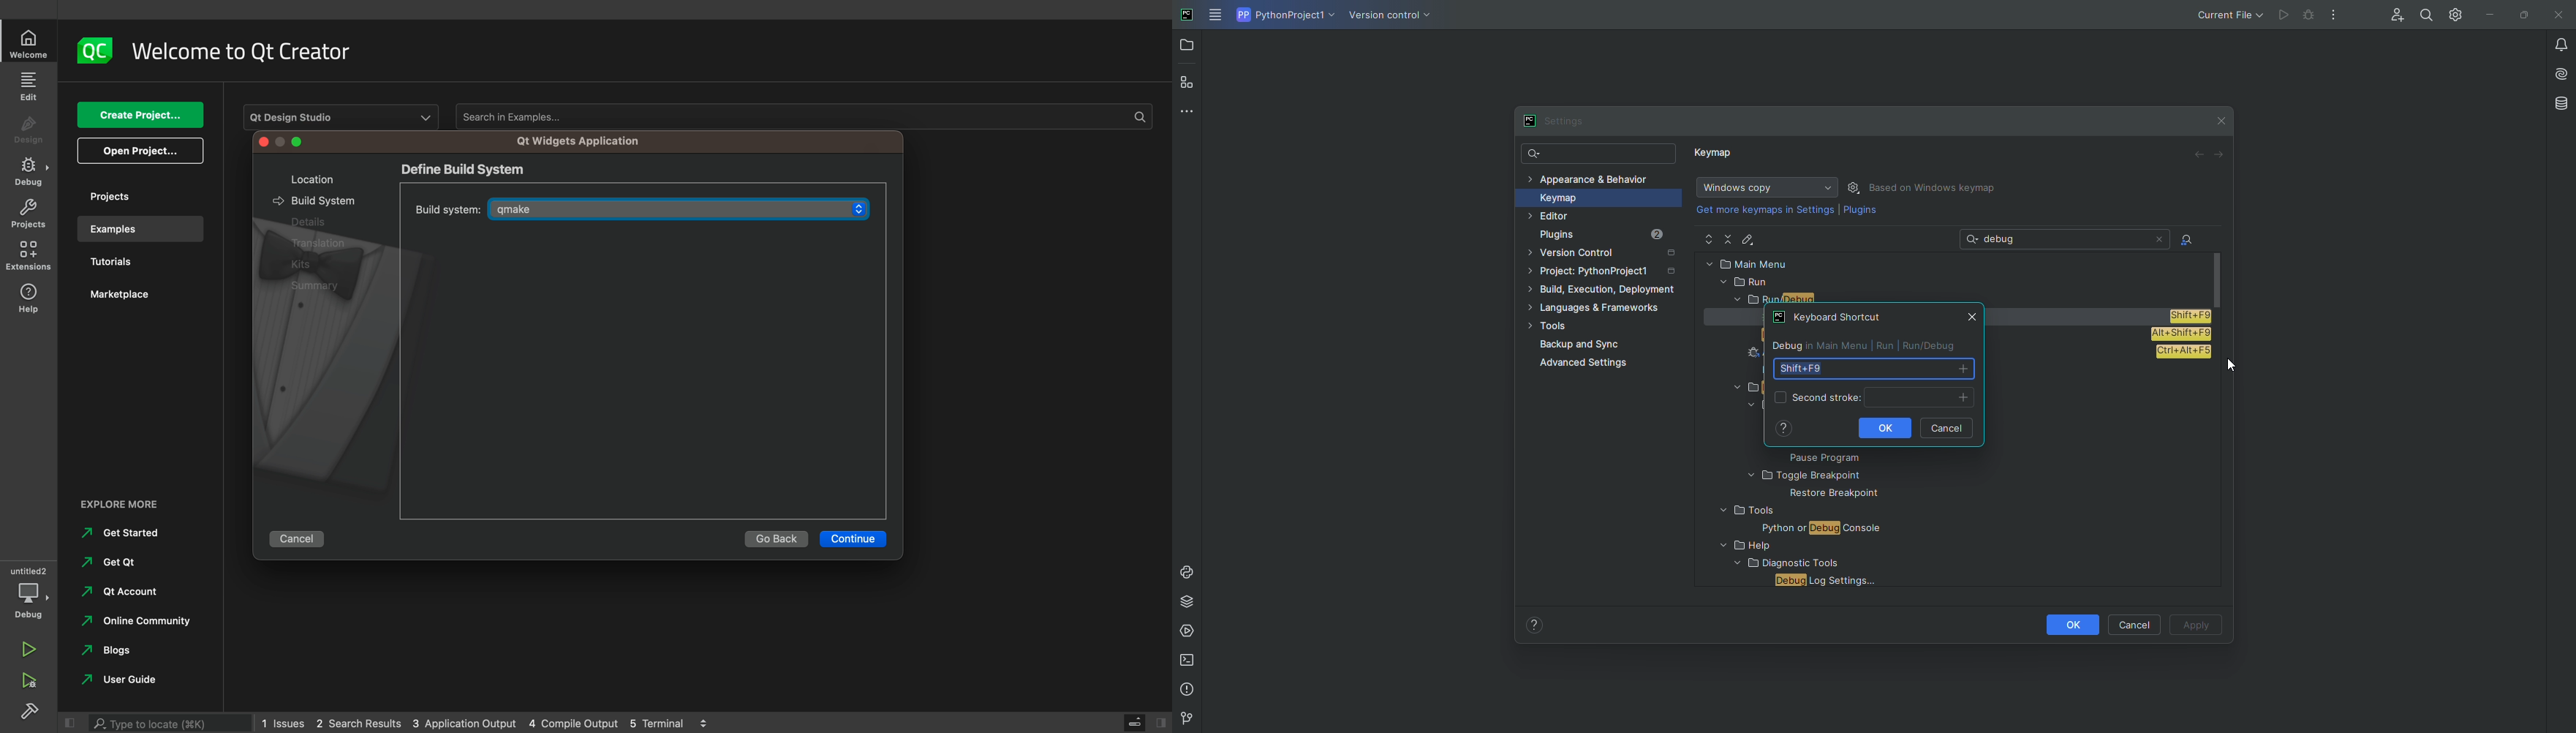 This screenshot has height=756, width=2576. Describe the element at coordinates (31, 255) in the screenshot. I see `extensions` at that location.